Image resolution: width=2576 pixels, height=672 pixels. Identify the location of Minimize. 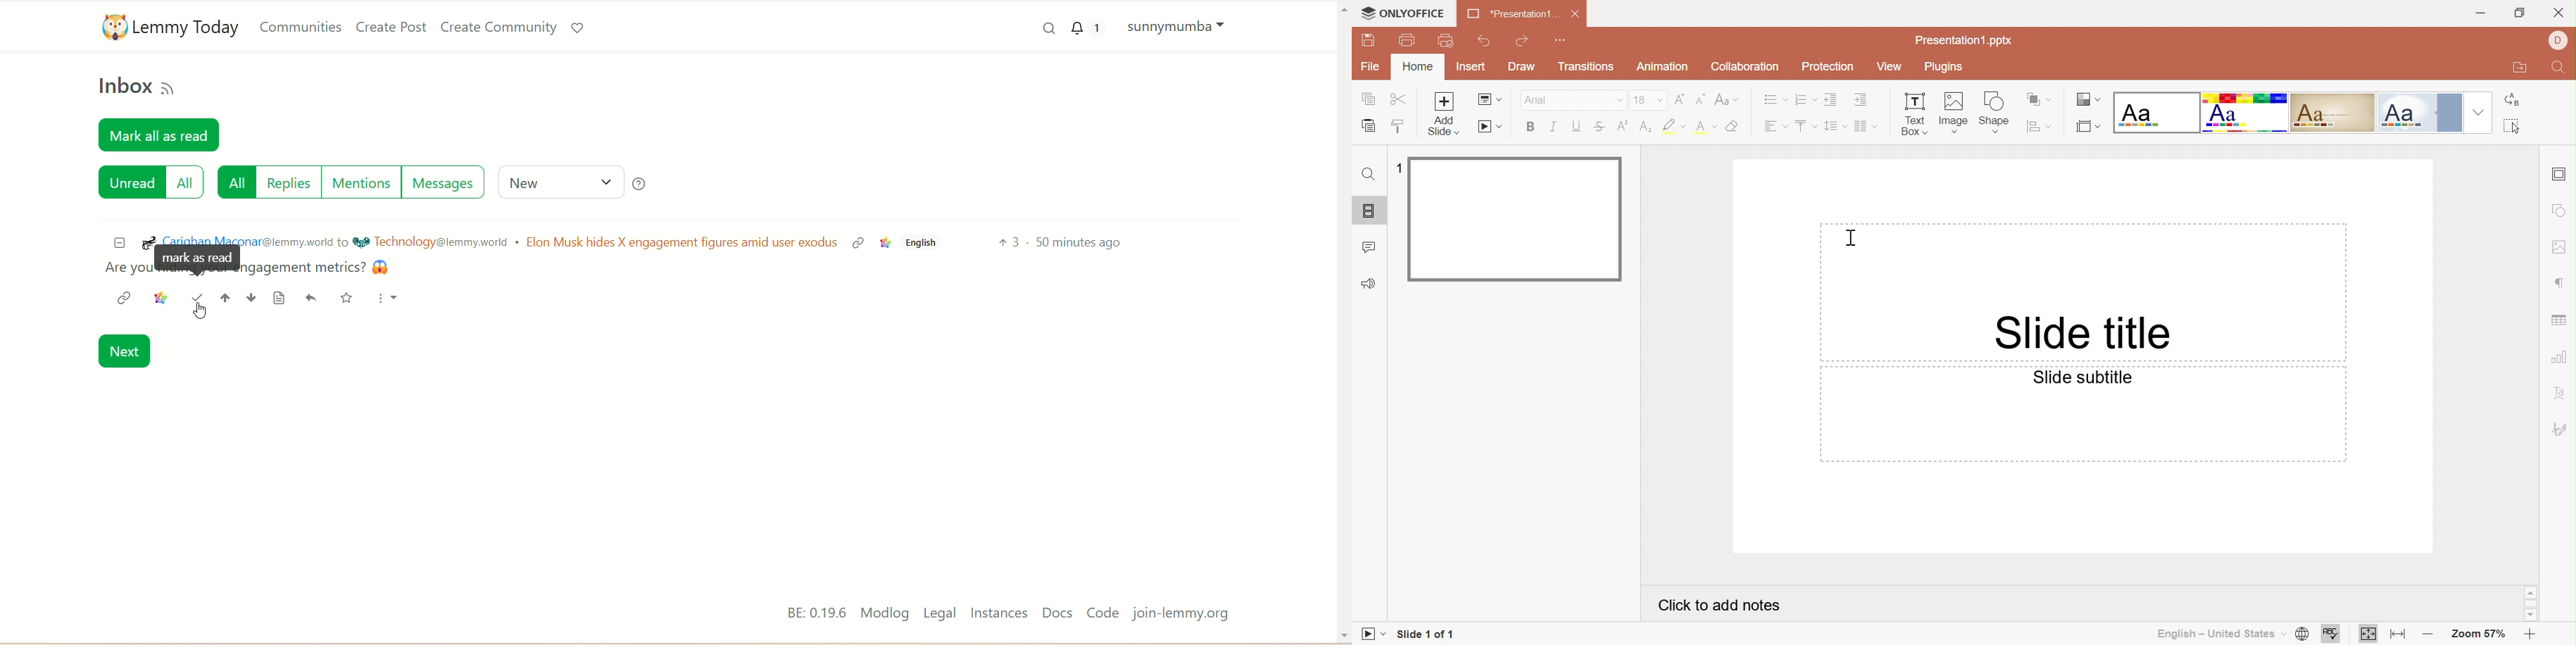
(2485, 10).